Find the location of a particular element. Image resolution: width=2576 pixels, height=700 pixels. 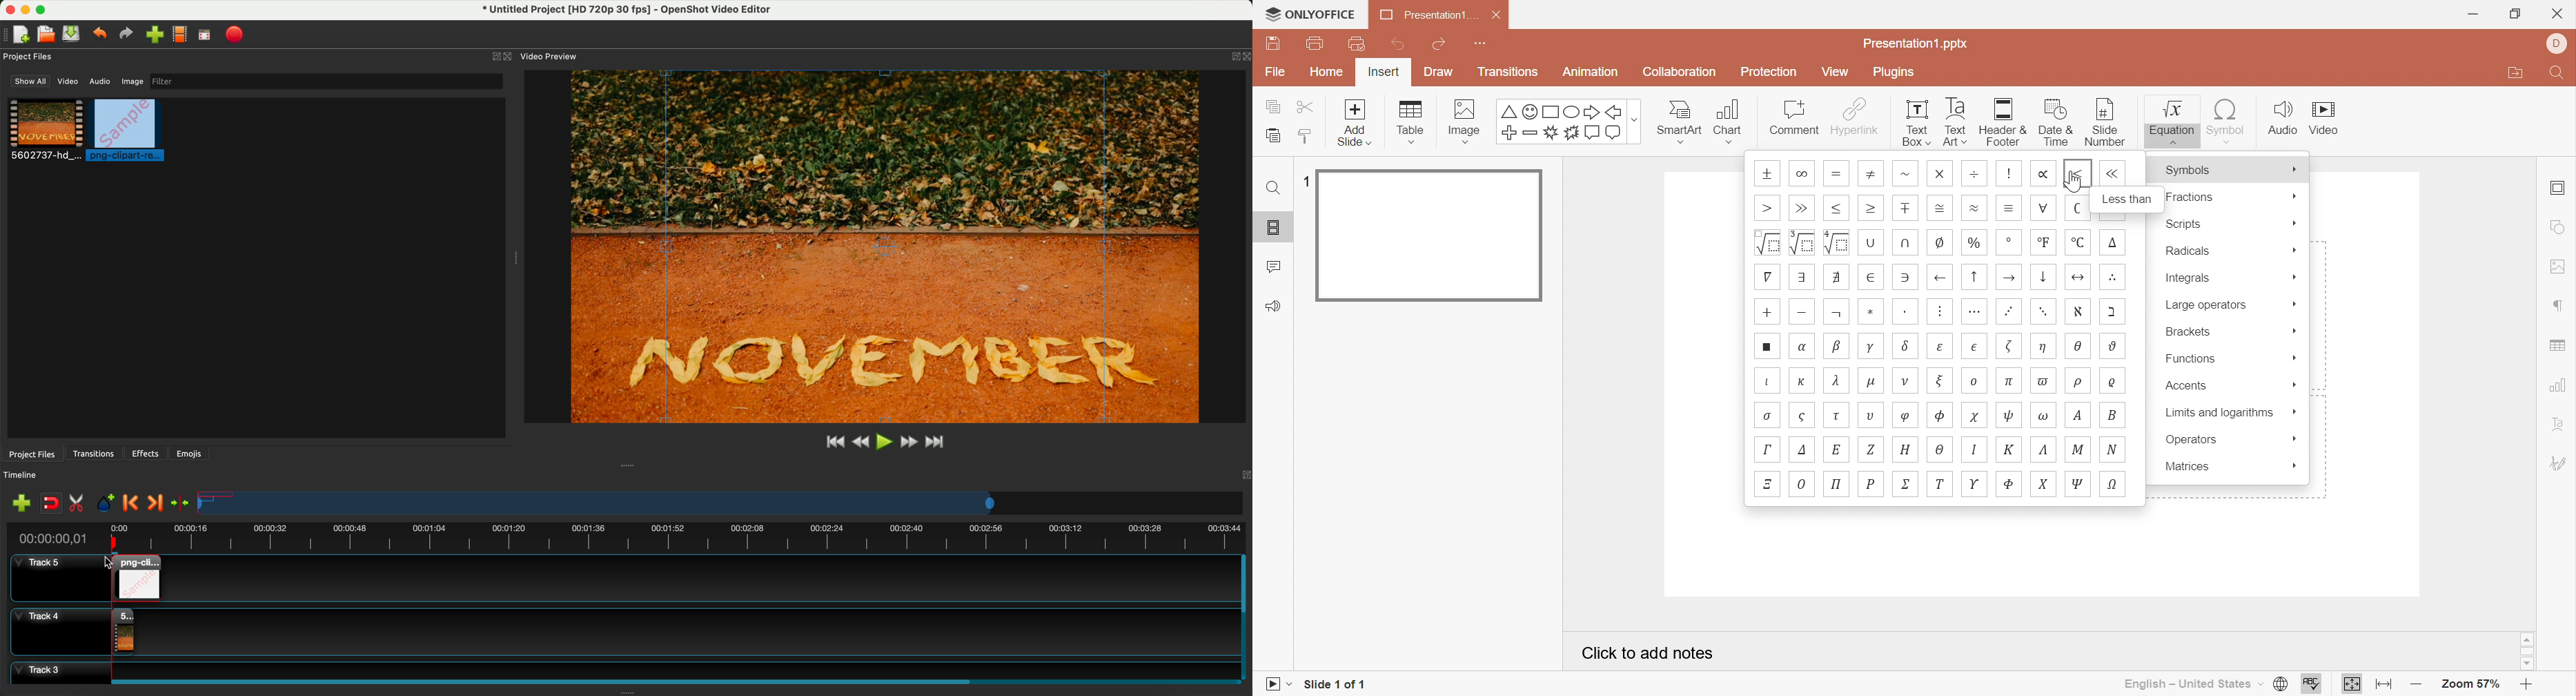

Print is located at coordinates (1317, 46).